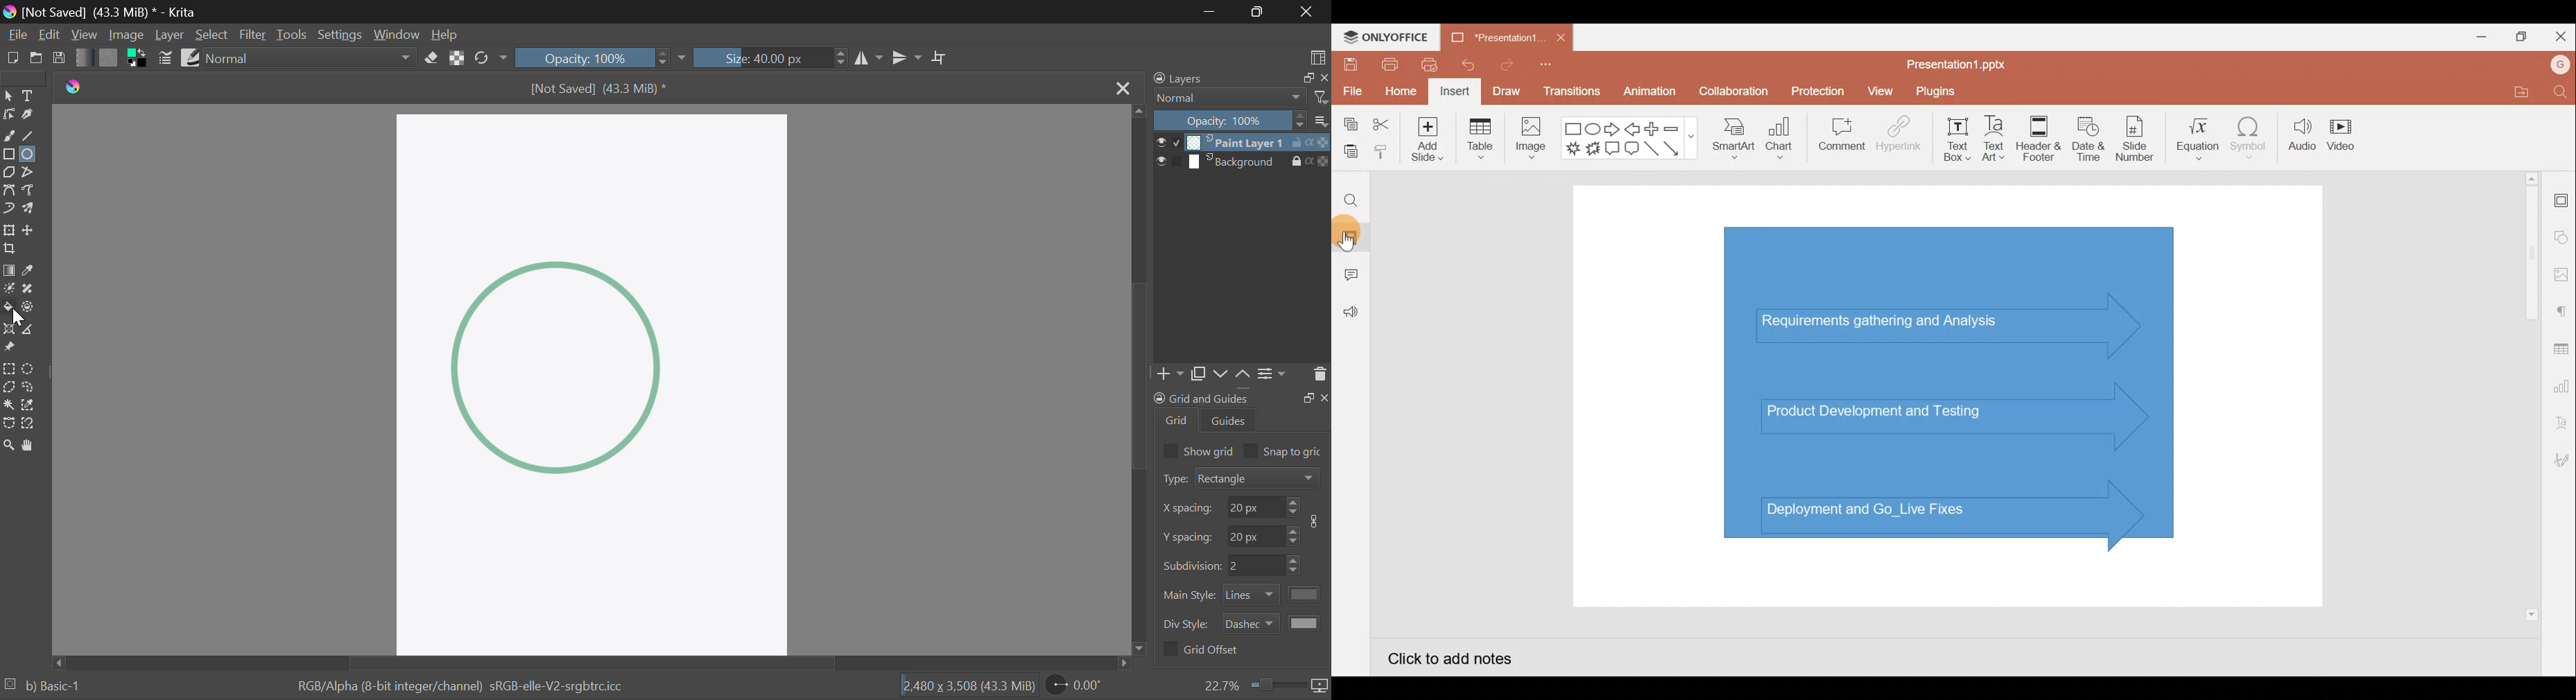 The height and width of the screenshot is (700, 2576). What do you see at coordinates (54, 685) in the screenshot?
I see `b) Basic-1` at bounding box center [54, 685].